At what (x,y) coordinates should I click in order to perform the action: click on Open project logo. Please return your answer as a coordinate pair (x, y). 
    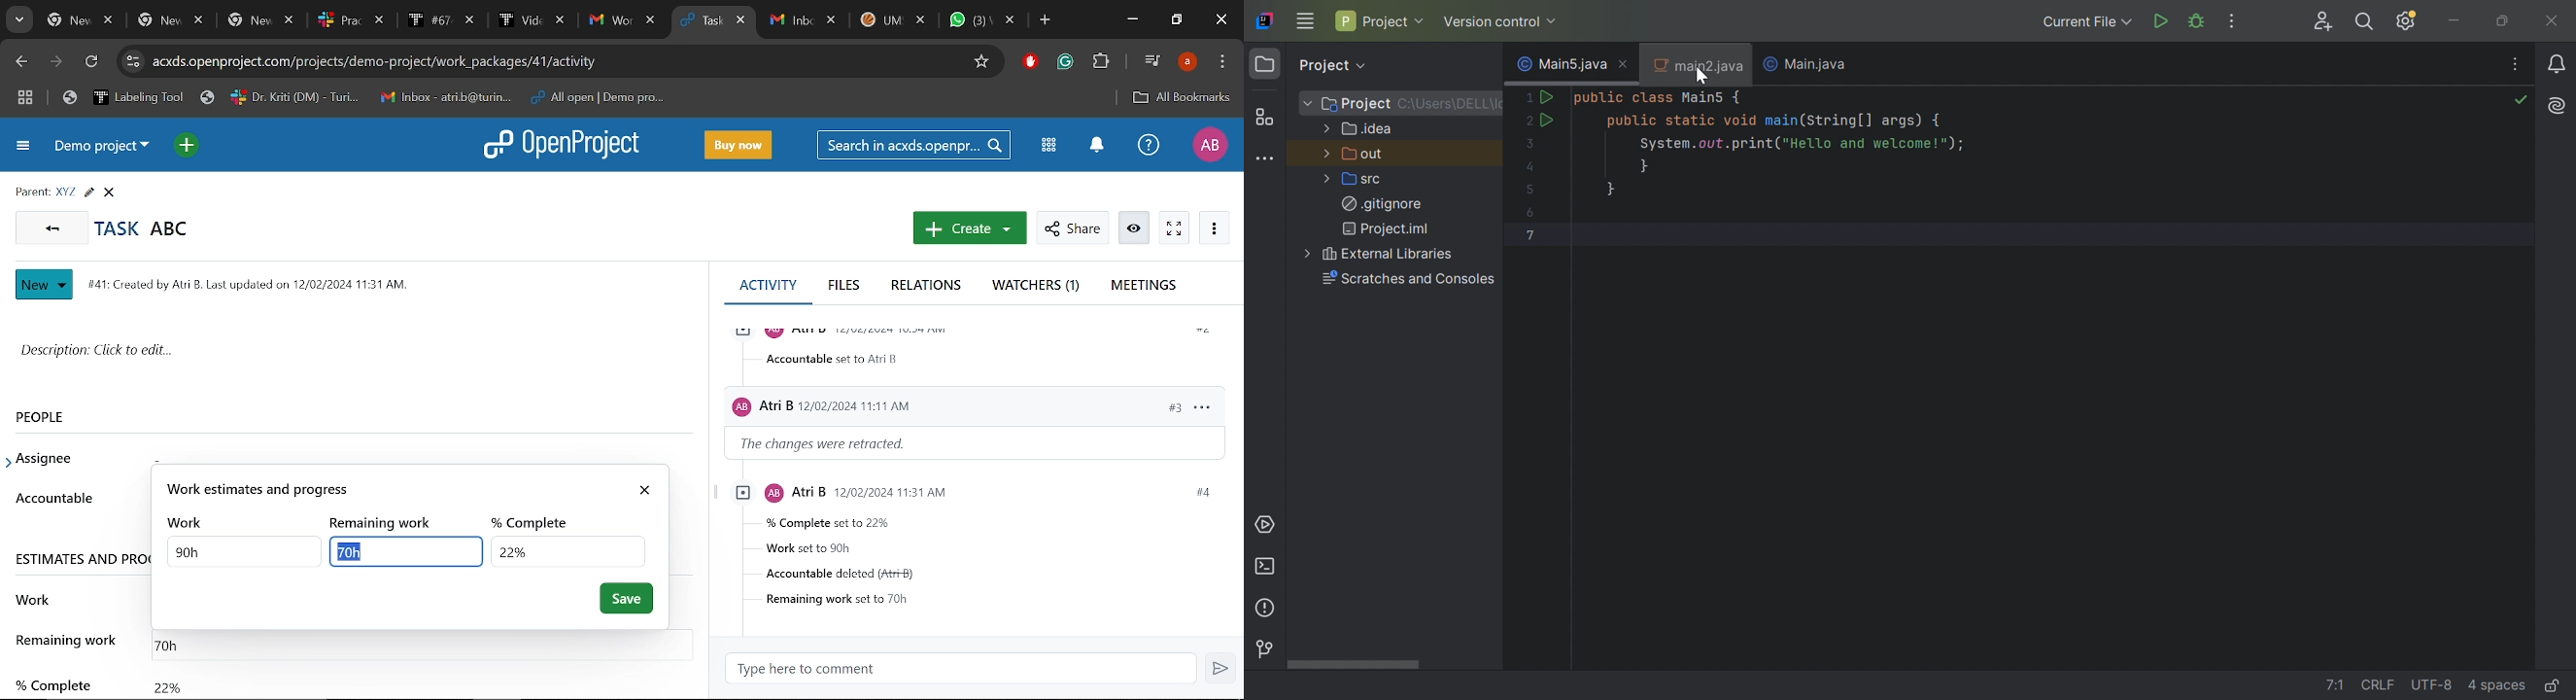
    Looking at the image, I should click on (567, 146).